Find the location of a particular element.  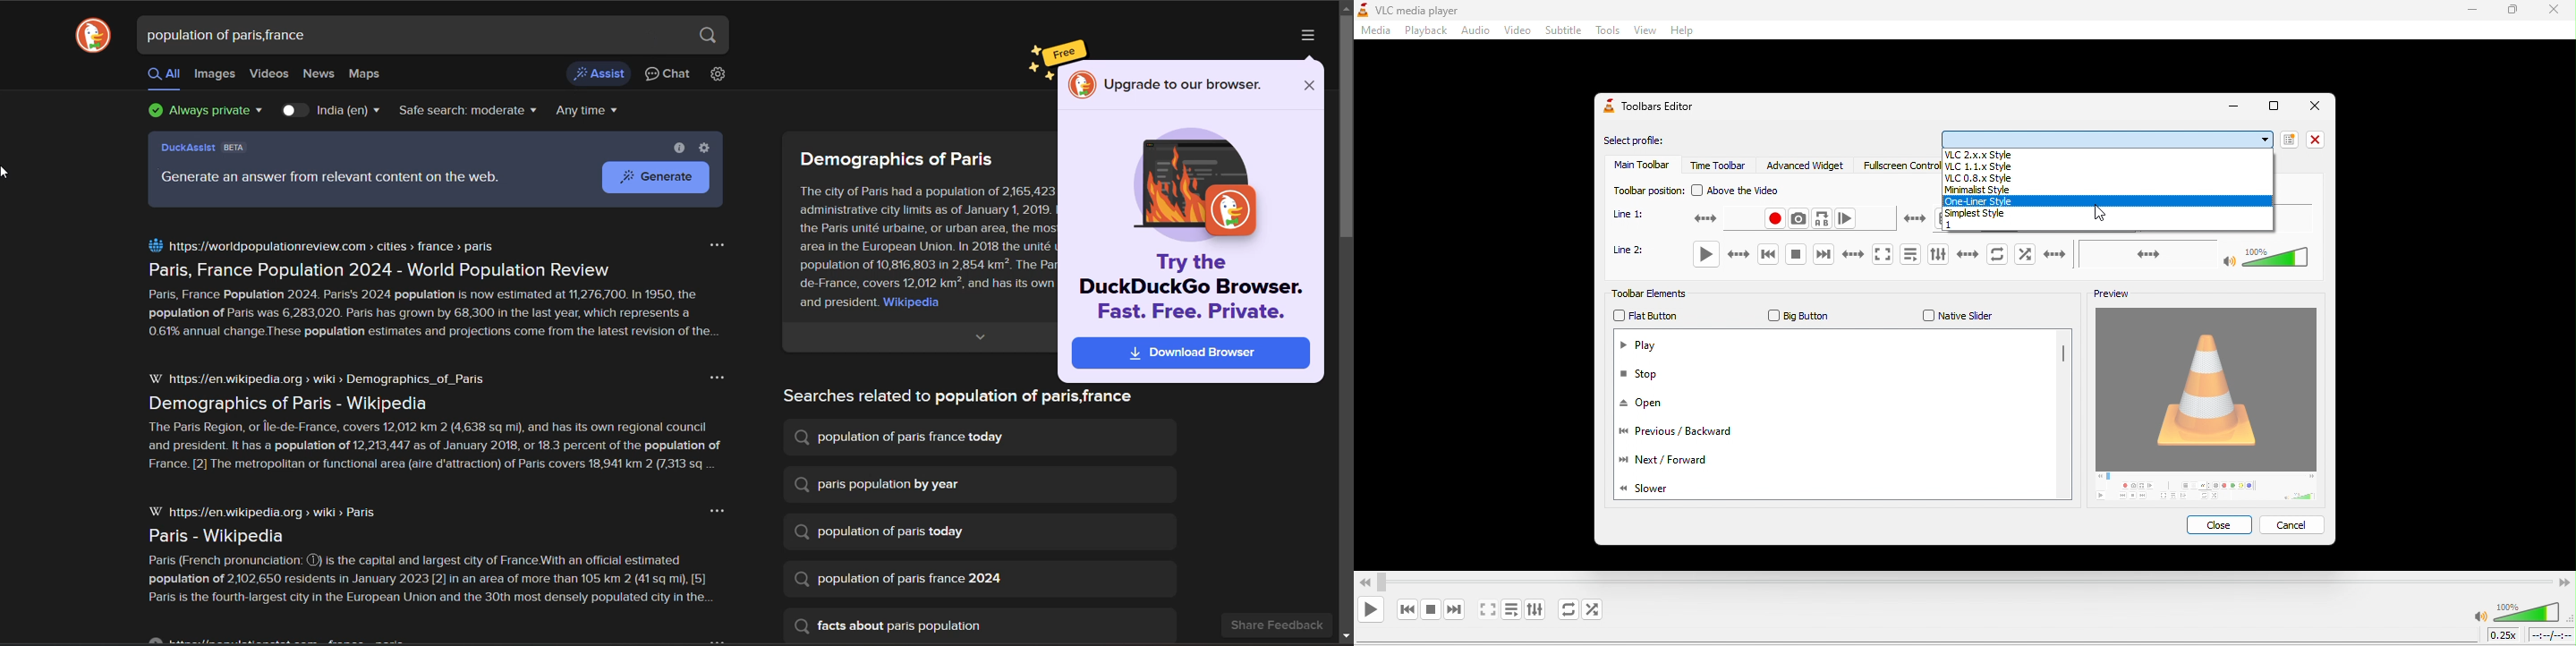

Generate is located at coordinates (648, 177).